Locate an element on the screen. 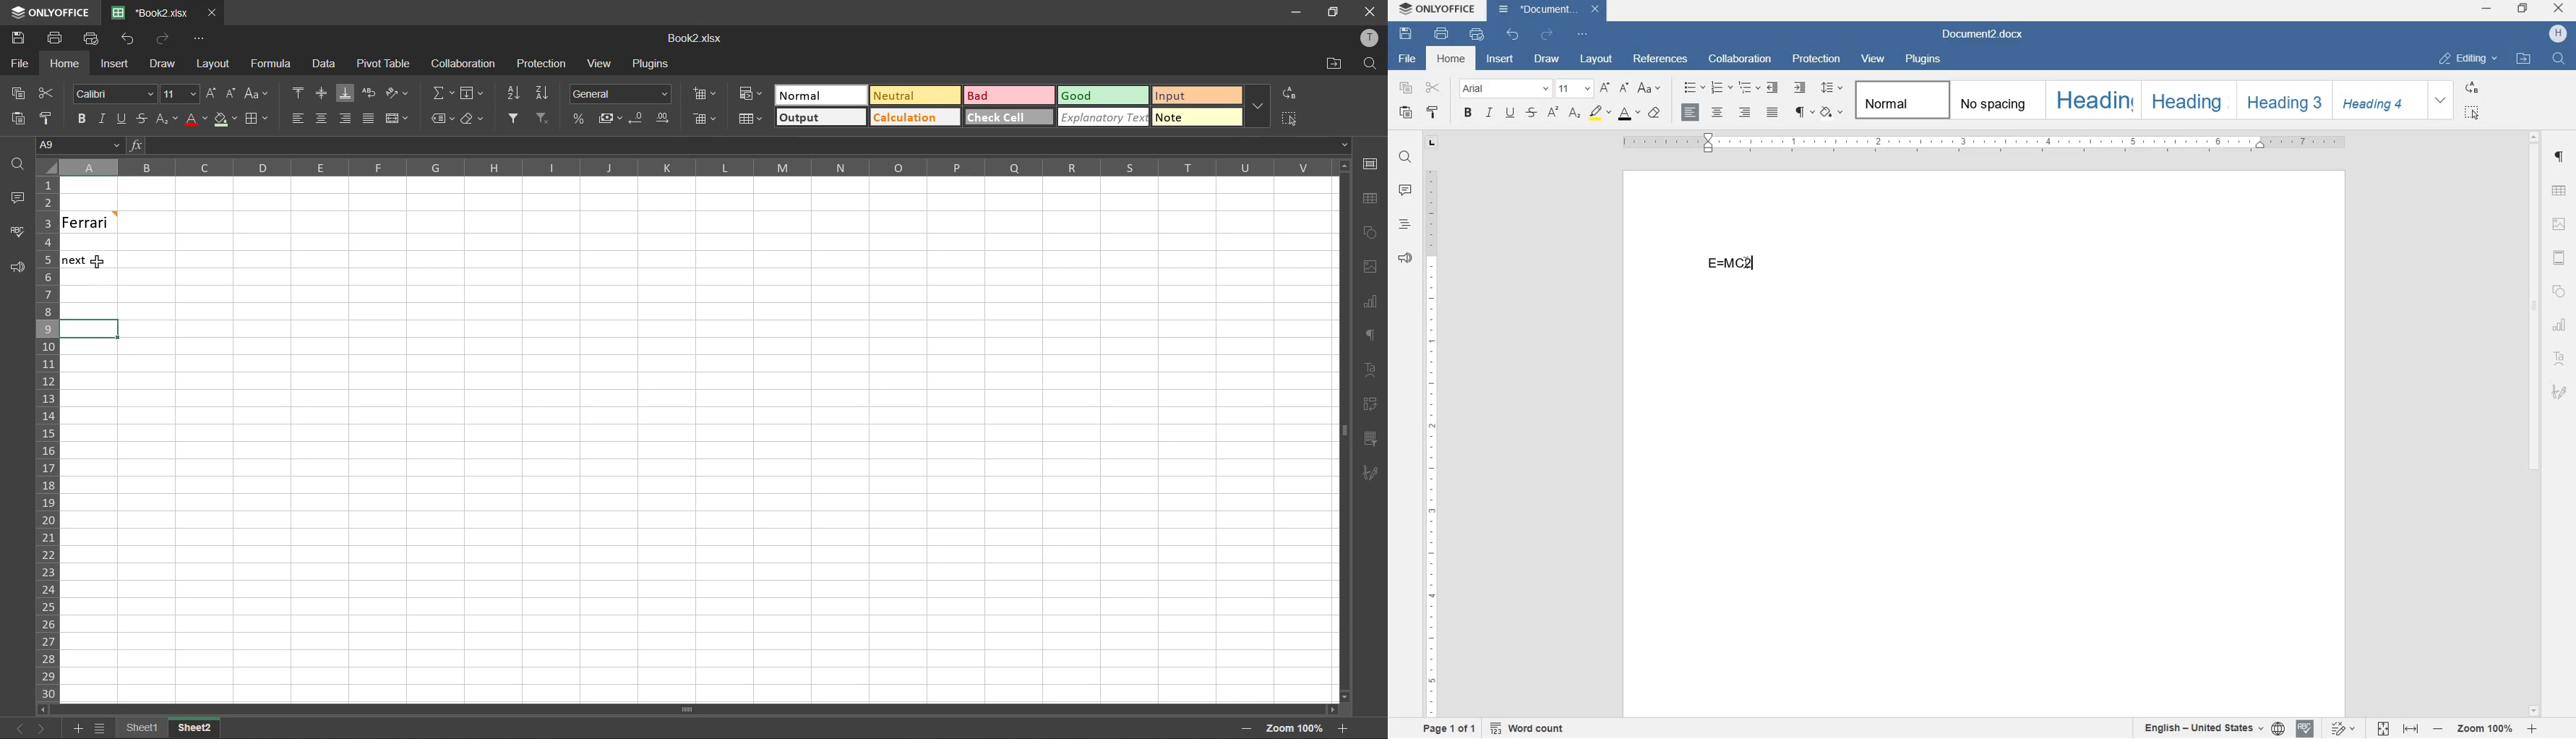 The height and width of the screenshot is (756, 2576). change case is located at coordinates (1650, 88).